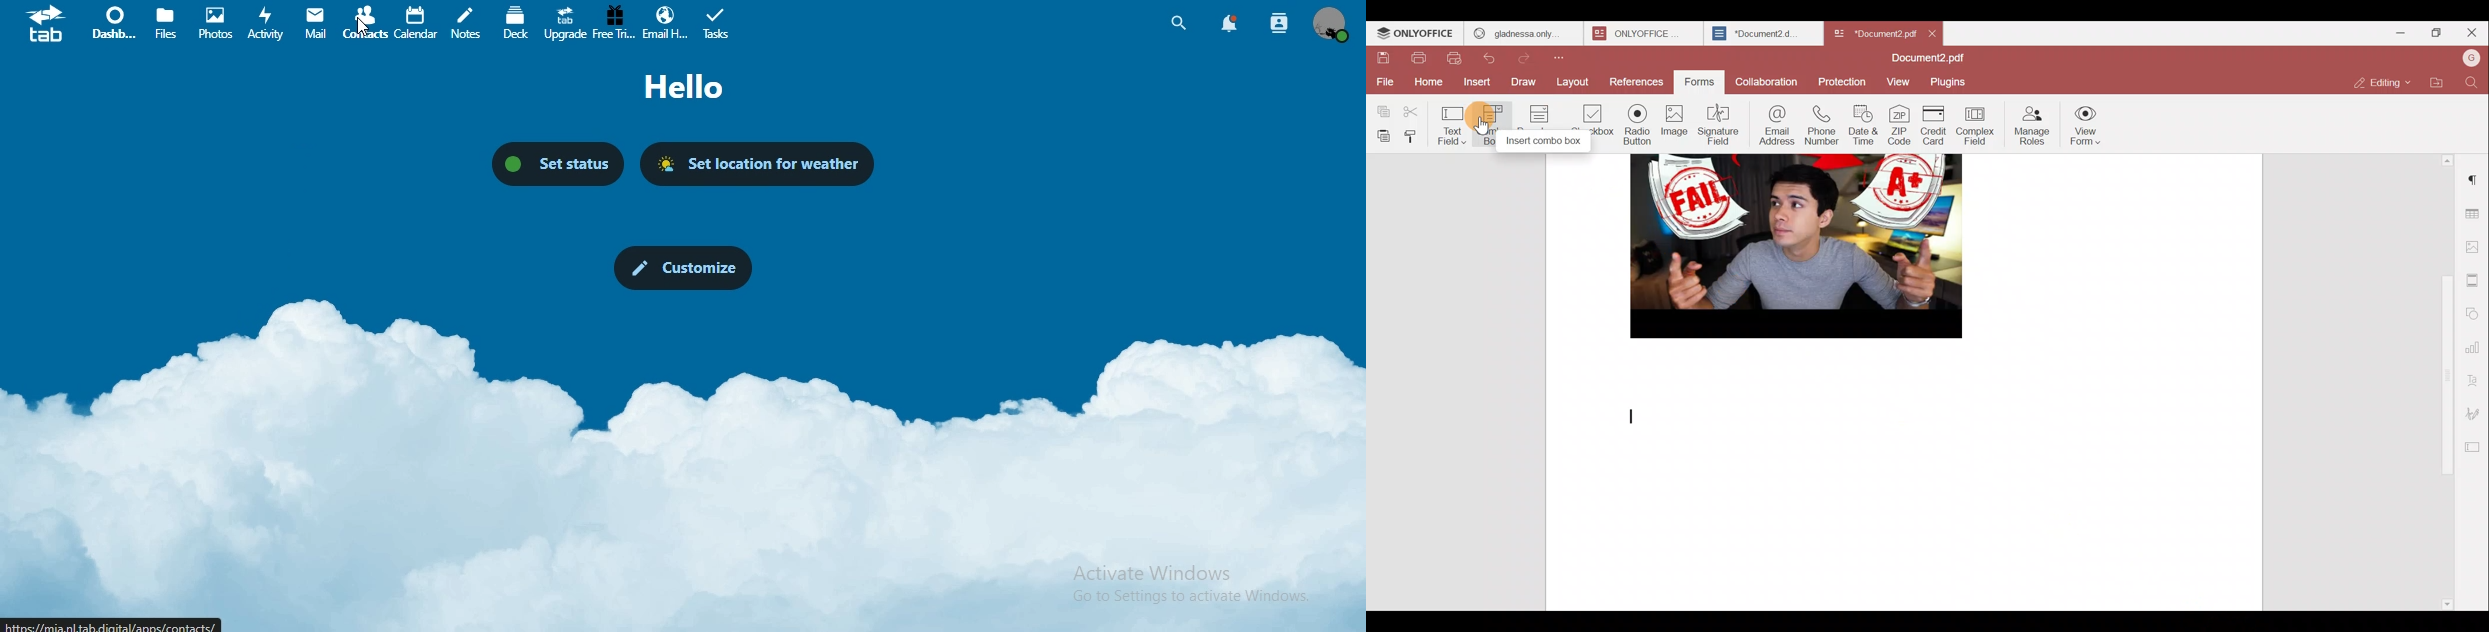  Describe the element at coordinates (1485, 126) in the screenshot. I see `Cursor` at that location.